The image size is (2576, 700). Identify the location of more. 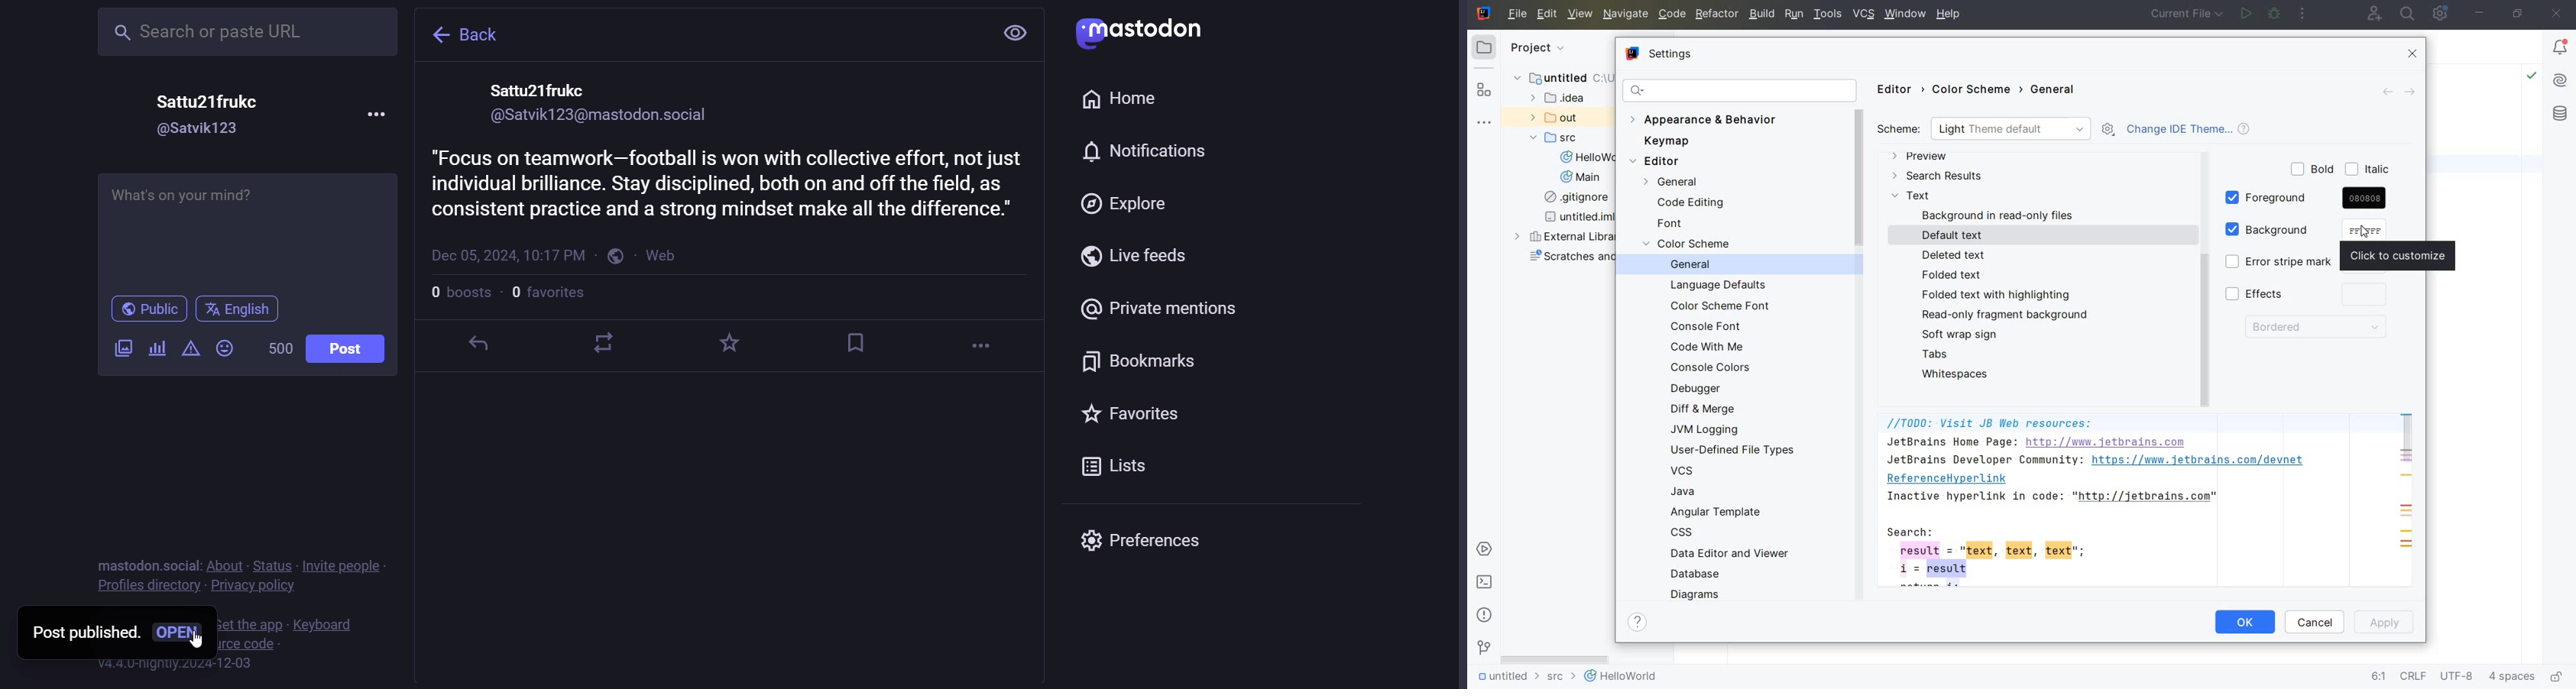
(977, 343).